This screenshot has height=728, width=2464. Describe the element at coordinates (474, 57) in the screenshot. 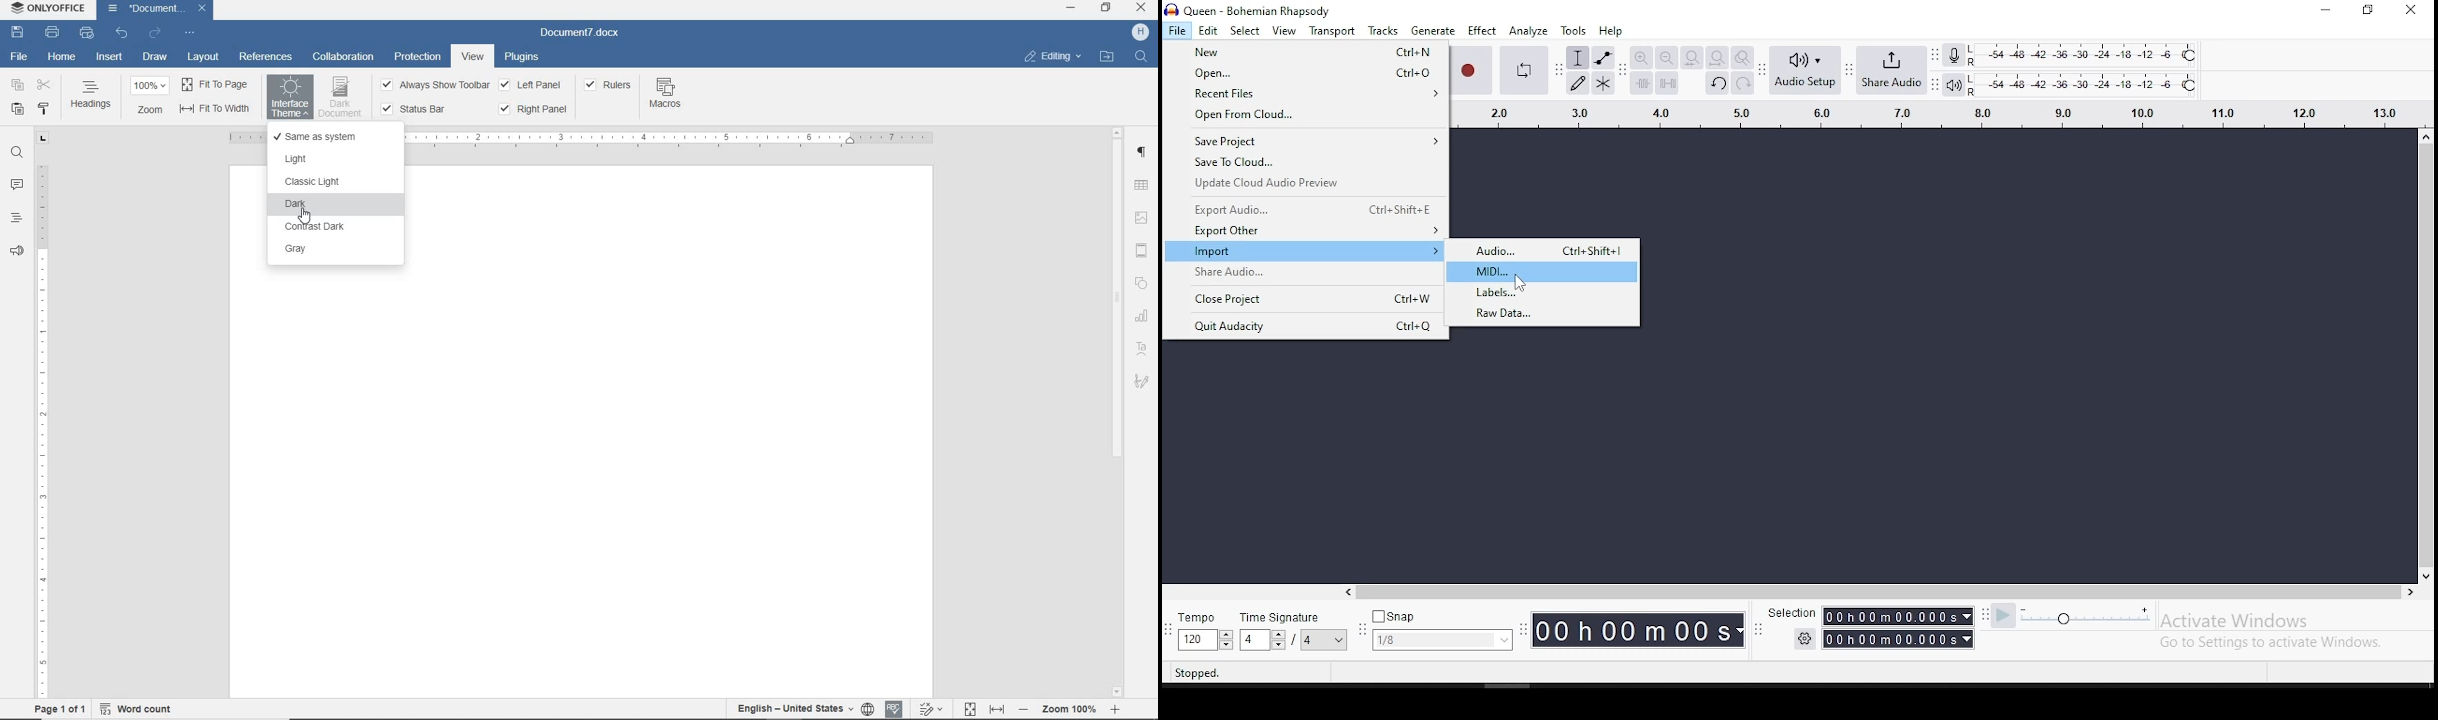

I see `VIEW` at that location.